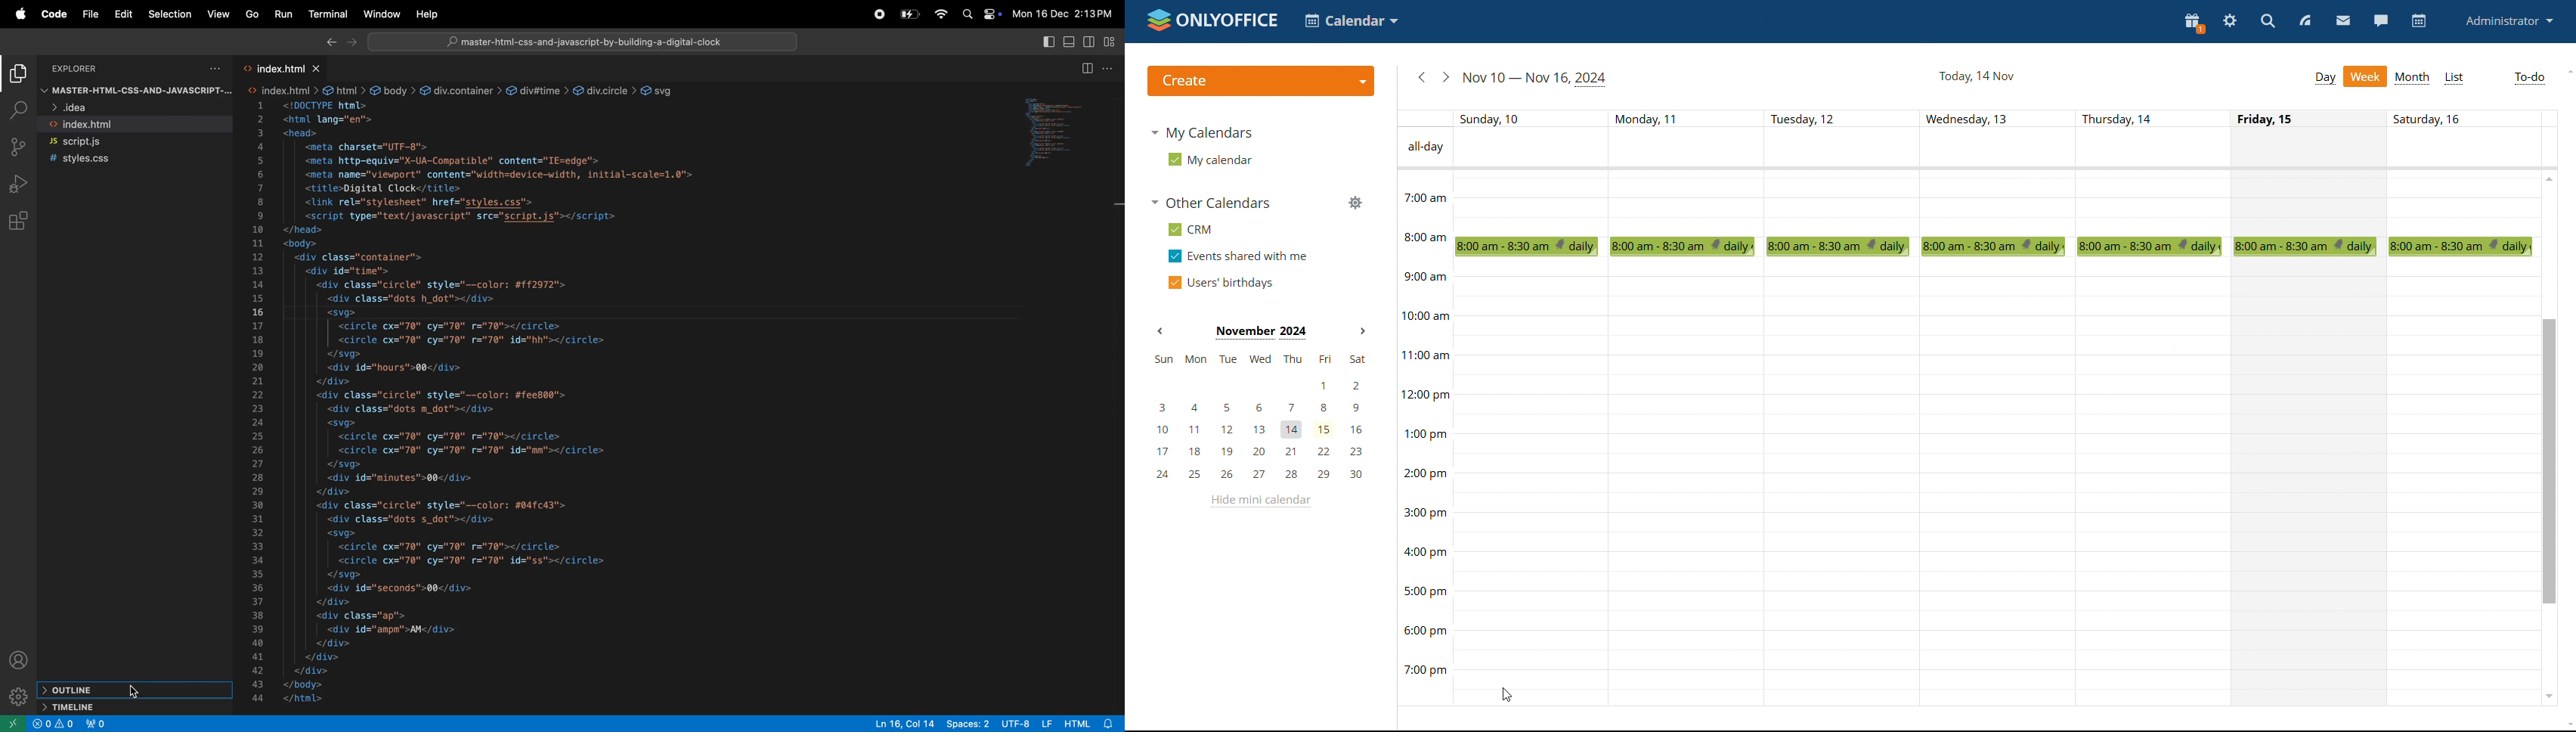  What do you see at coordinates (318, 69) in the screenshot?
I see `close` at bounding box center [318, 69].